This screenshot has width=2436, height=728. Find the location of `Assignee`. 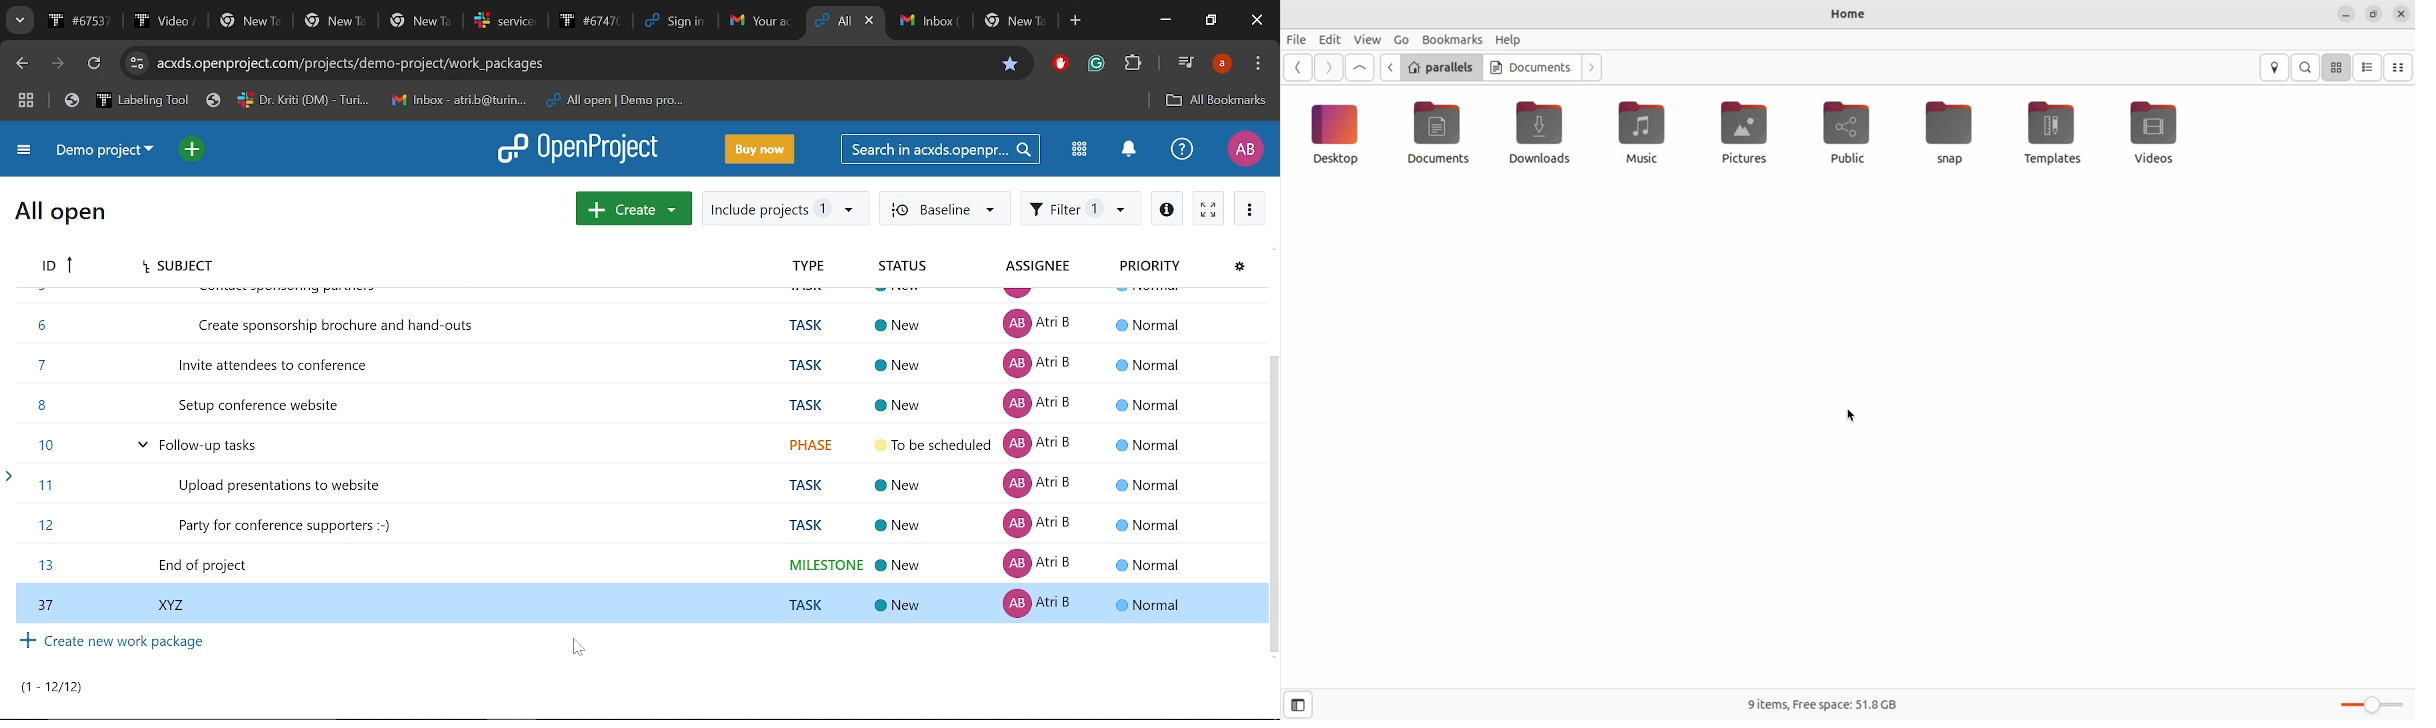

Assignee is located at coordinates (1046, 267).